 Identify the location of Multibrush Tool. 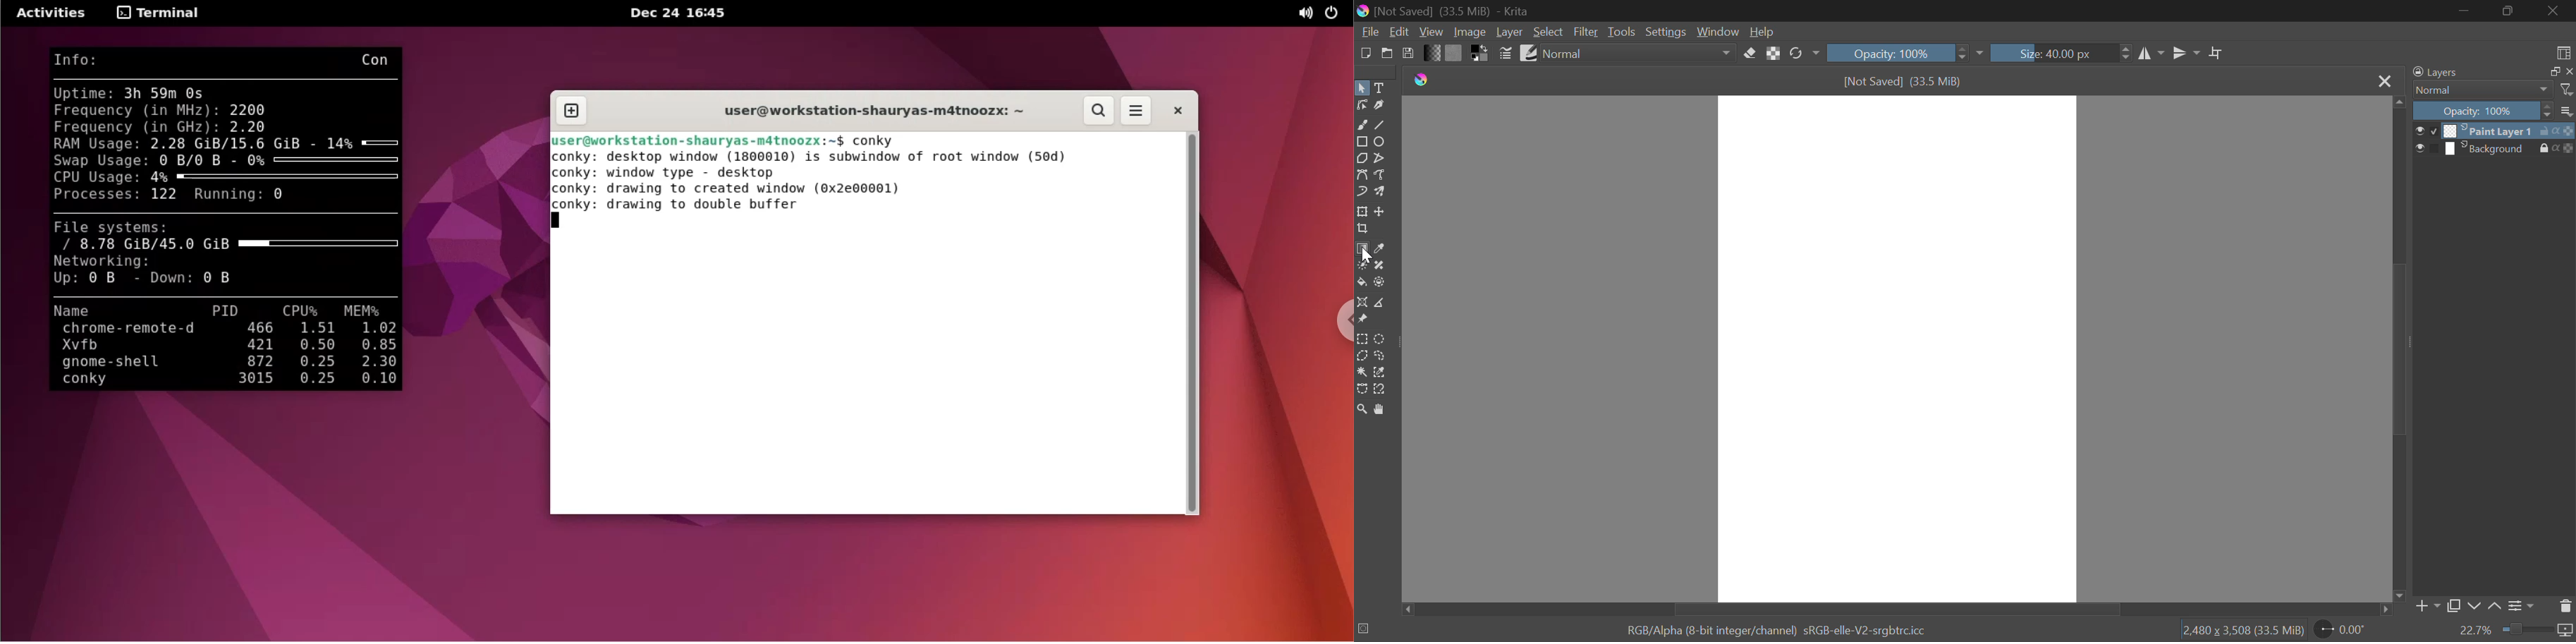
(1379, 192).